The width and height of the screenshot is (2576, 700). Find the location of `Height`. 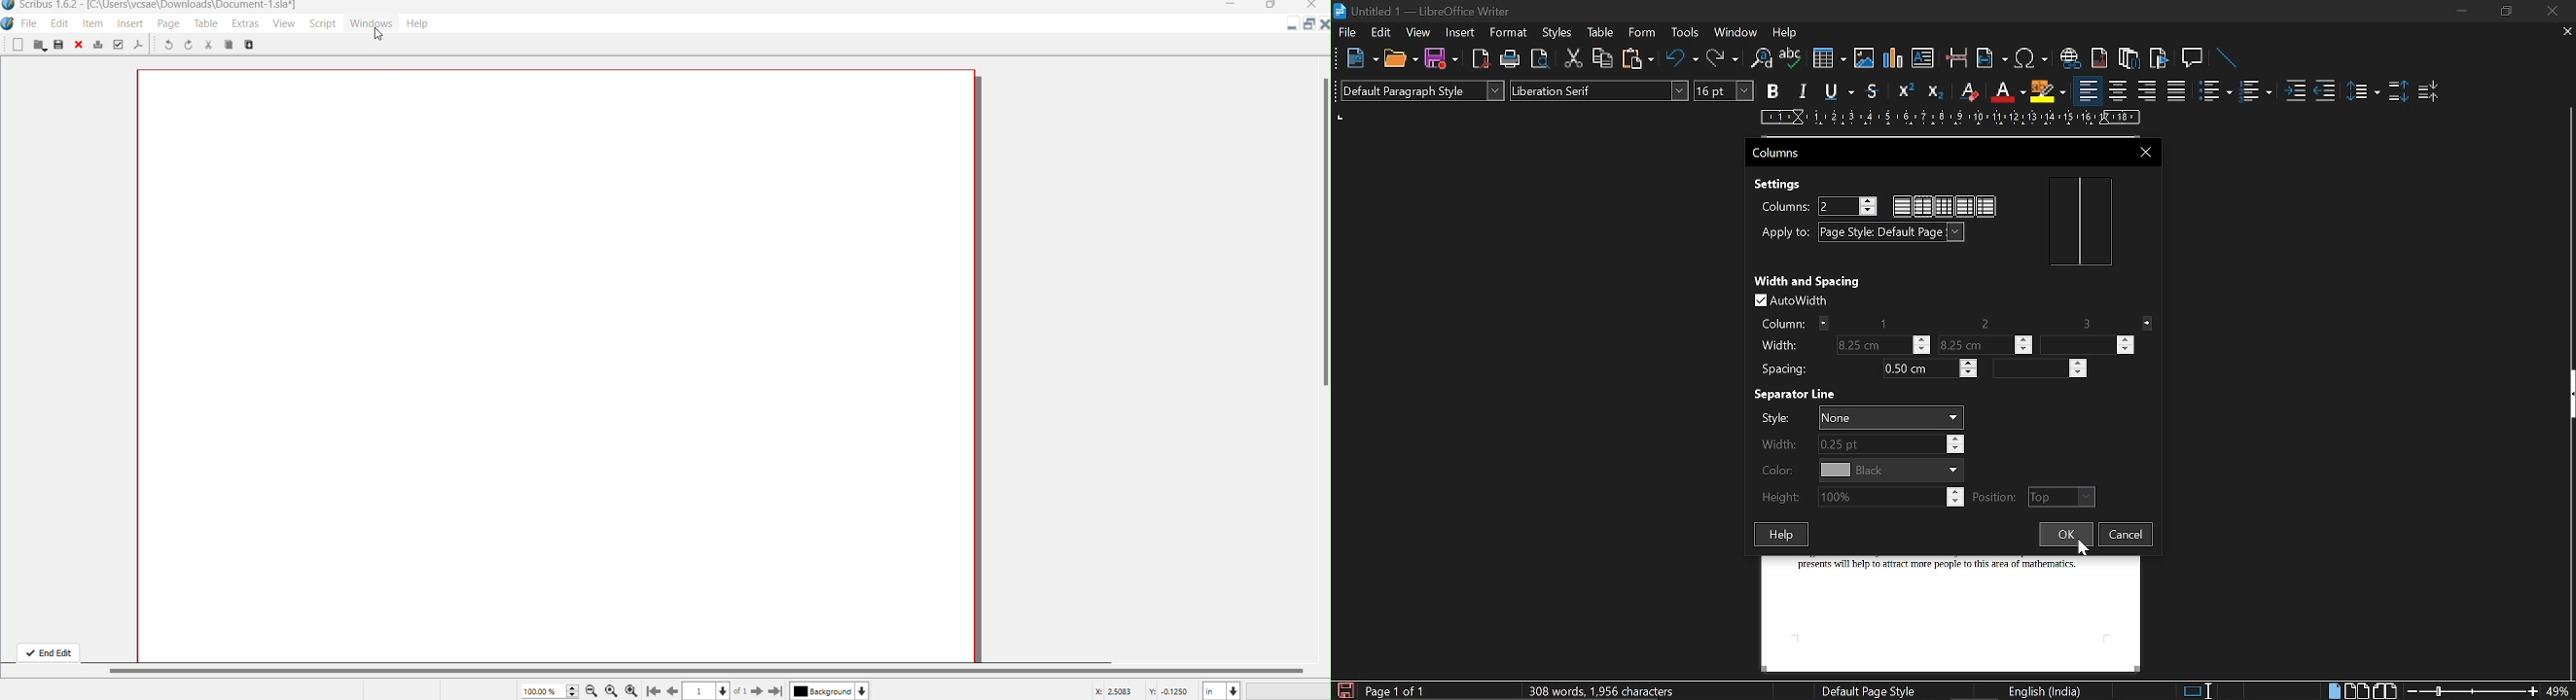

Height is located at coordinates (1862, 497).